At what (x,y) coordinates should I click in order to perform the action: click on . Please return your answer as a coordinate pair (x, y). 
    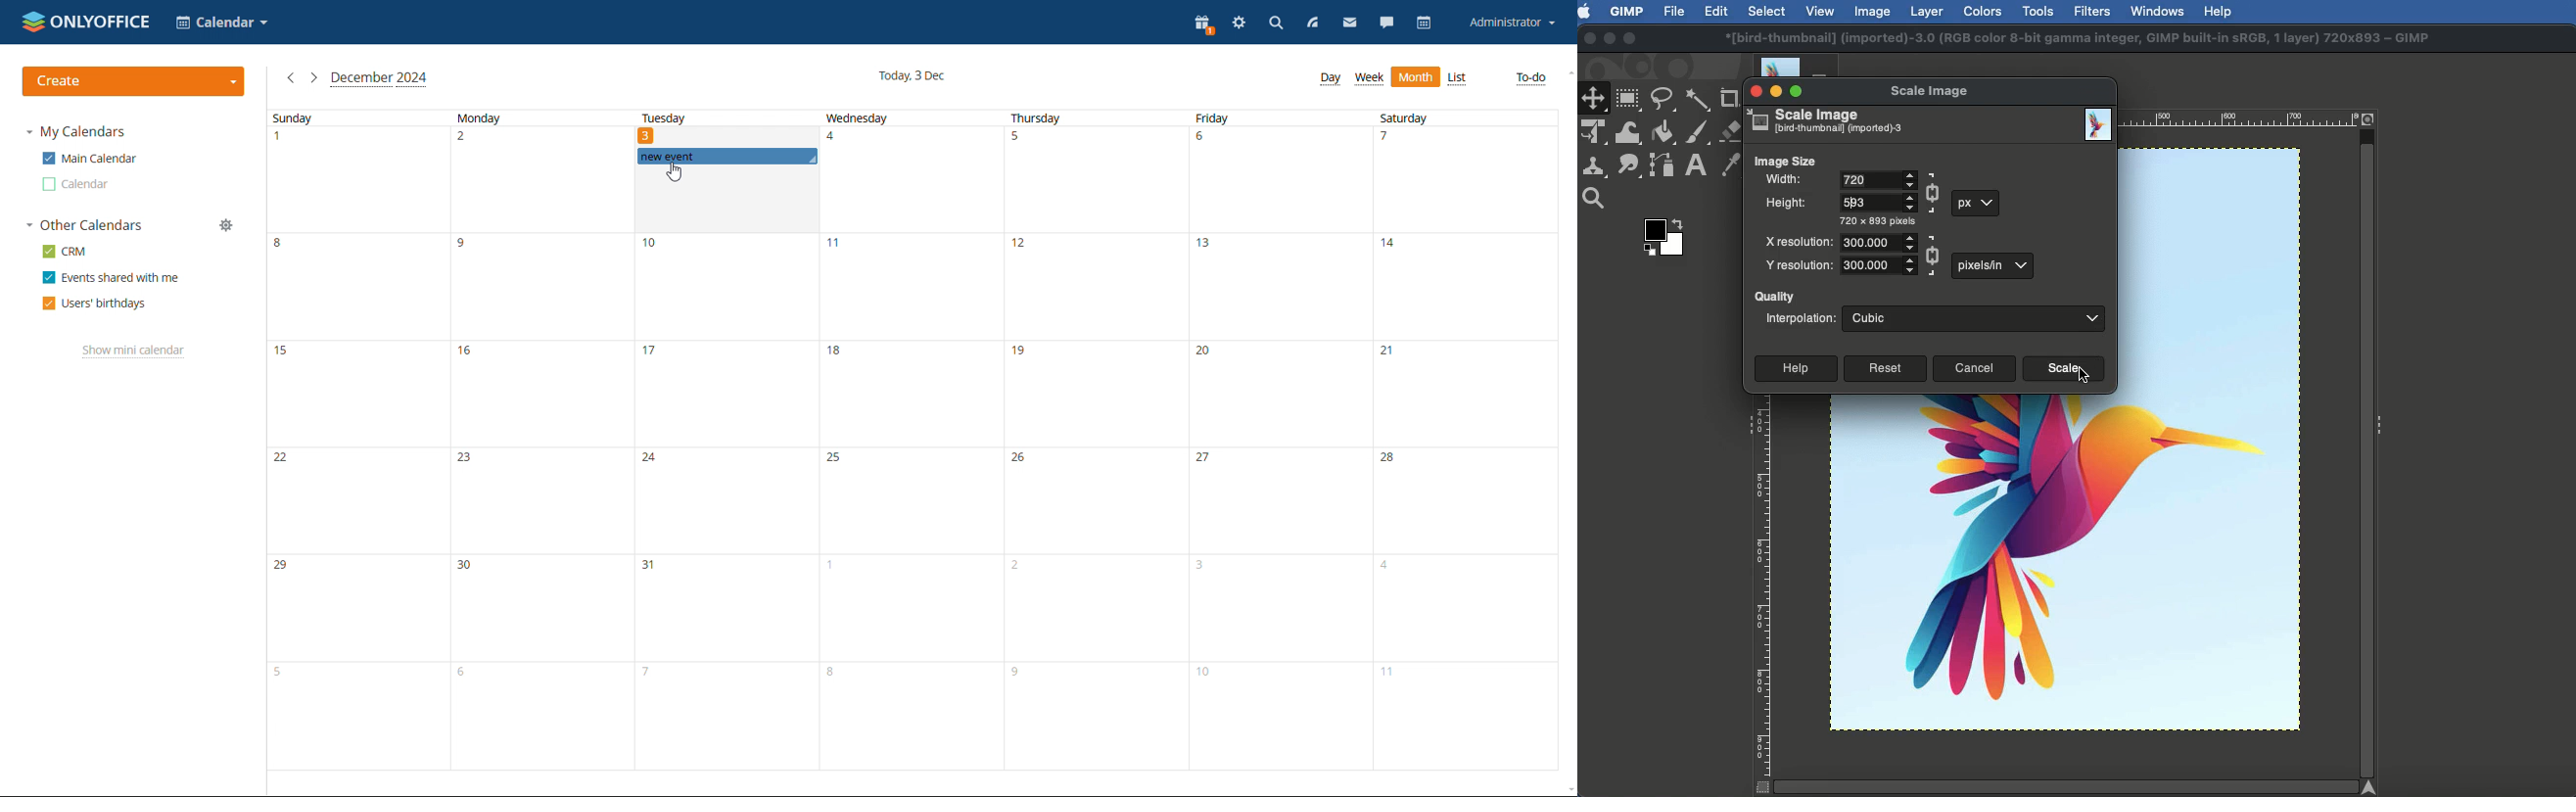
    Looking at the image, I should click on (1877, 180).